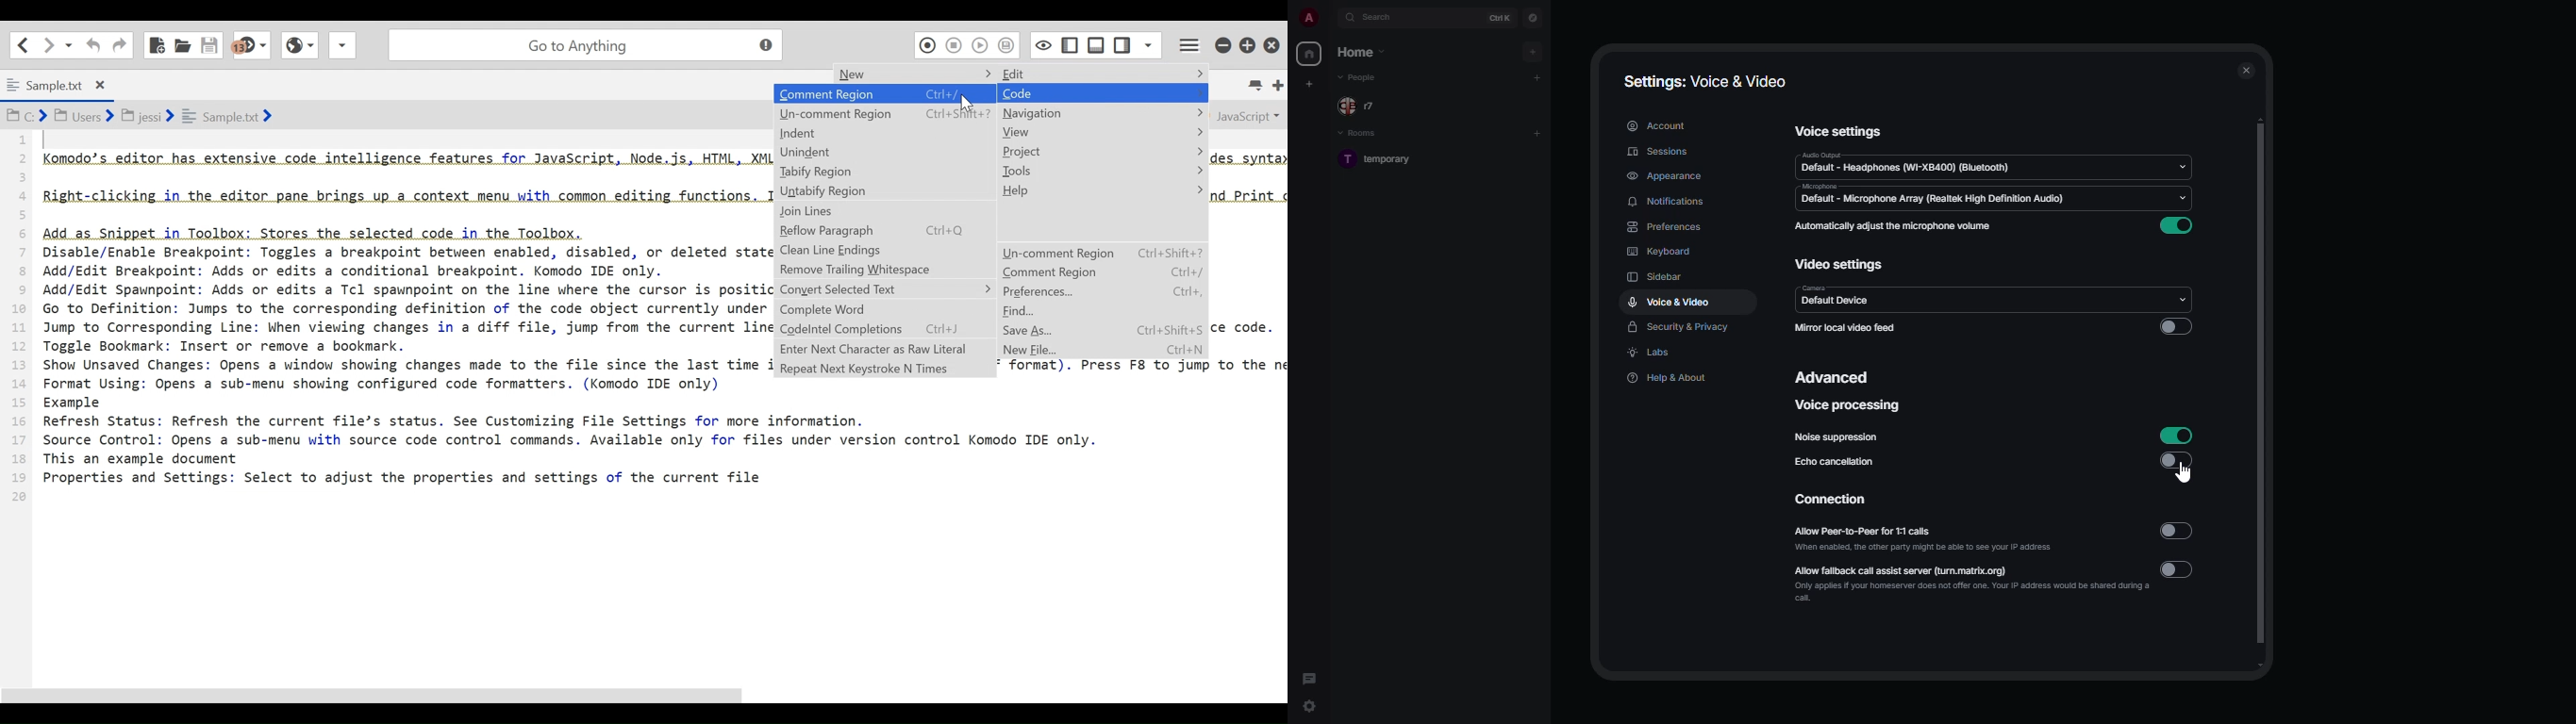 The image size is (2576, 728). Describe the element at coordinates (2175, 325) in the screenshot. I see `disabled` at that location.